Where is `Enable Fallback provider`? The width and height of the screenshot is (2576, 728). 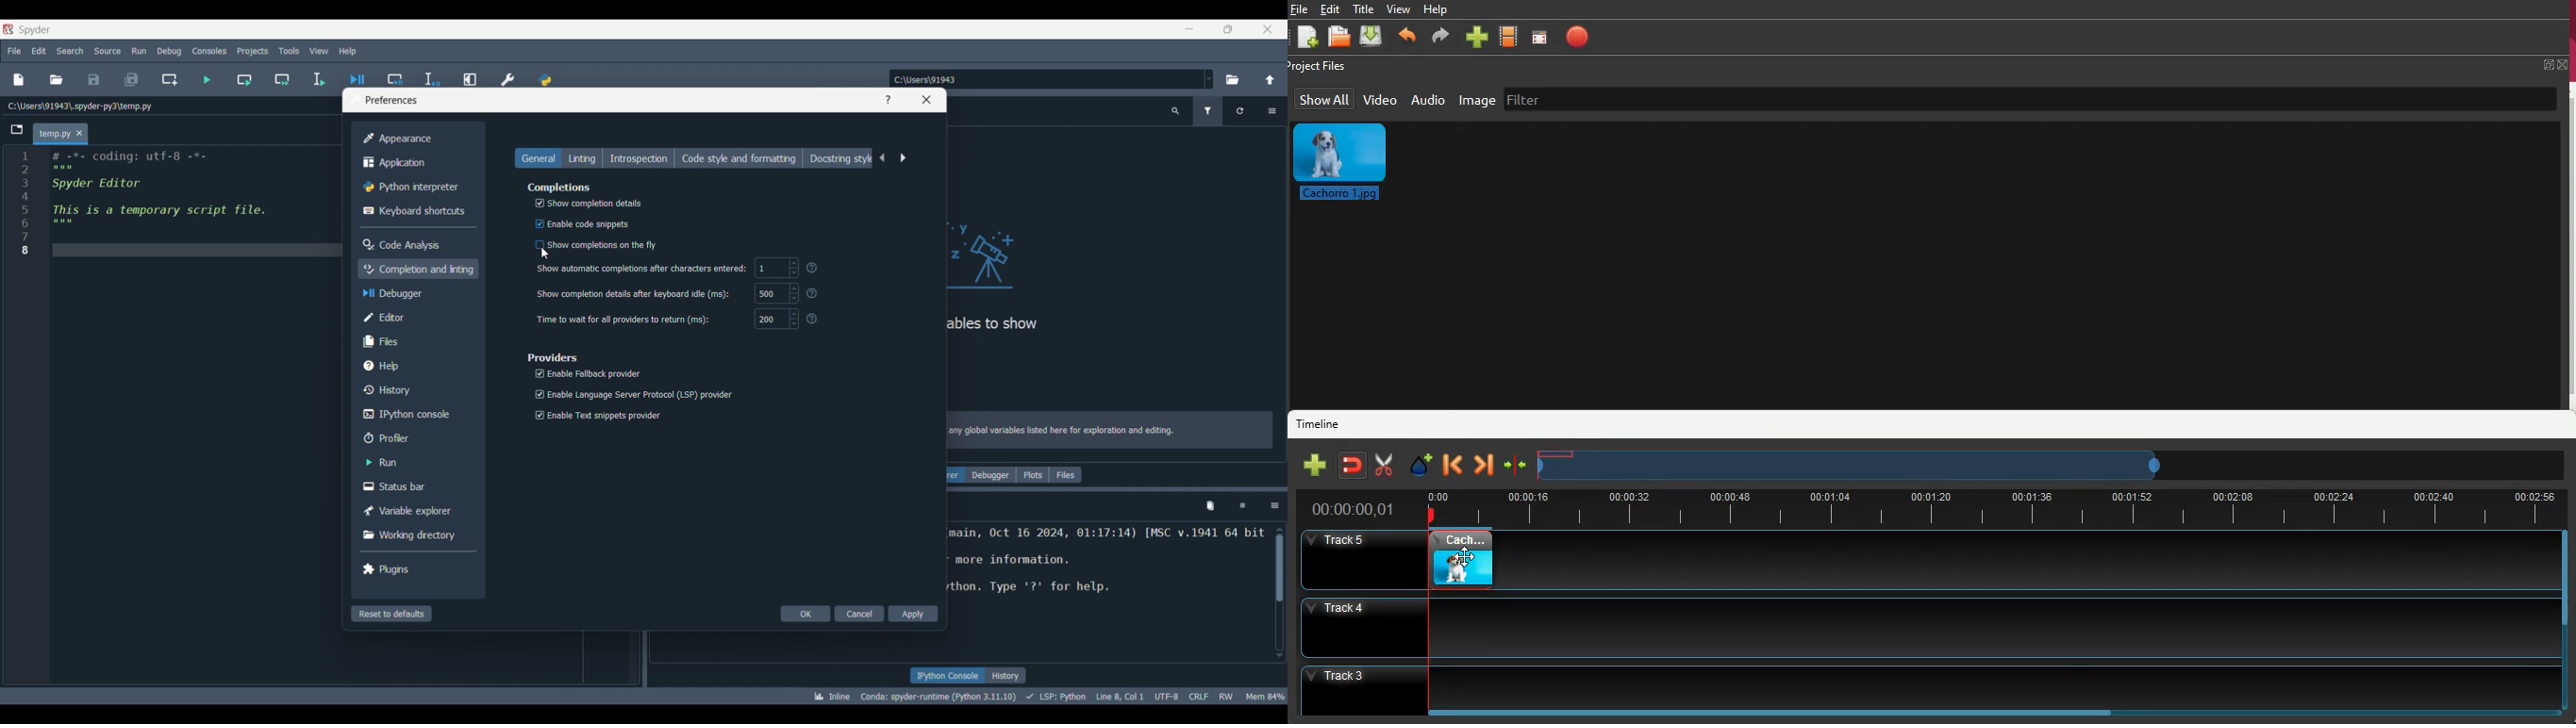
Enable Fallback provider is located at coordinates (588, 373).